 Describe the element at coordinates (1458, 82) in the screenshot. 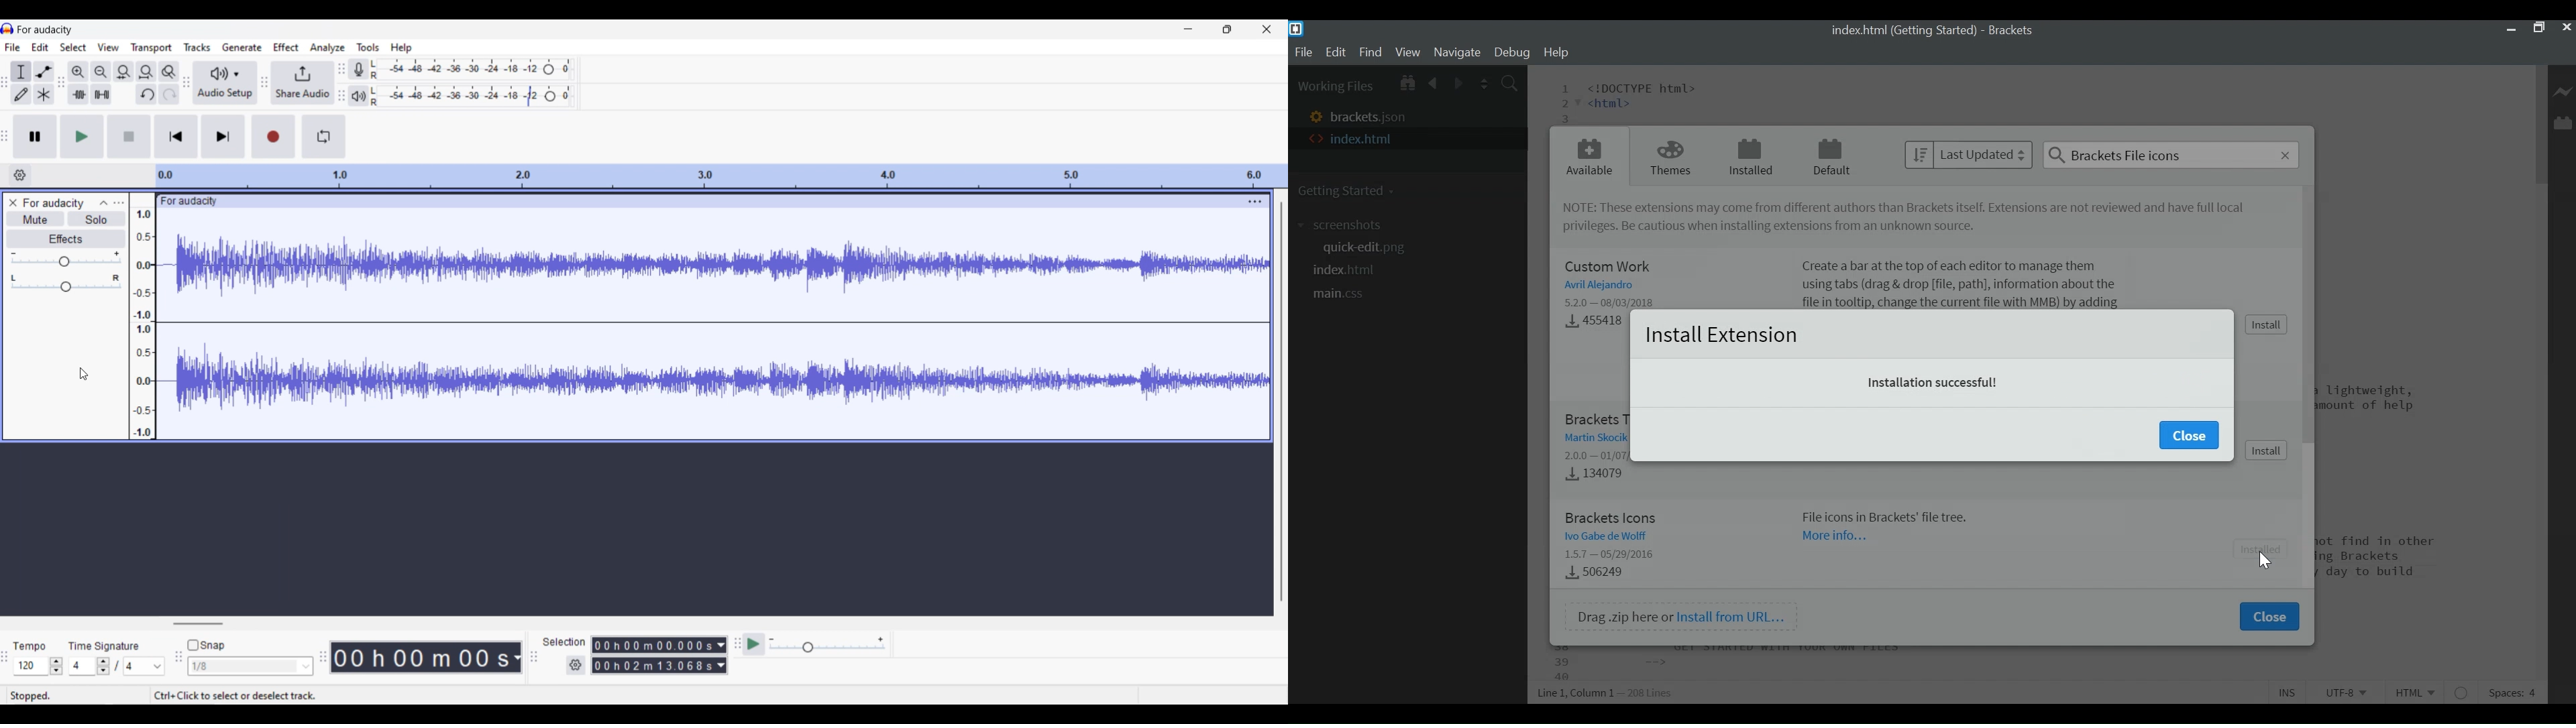

I see `Navigate Forward` at that location.